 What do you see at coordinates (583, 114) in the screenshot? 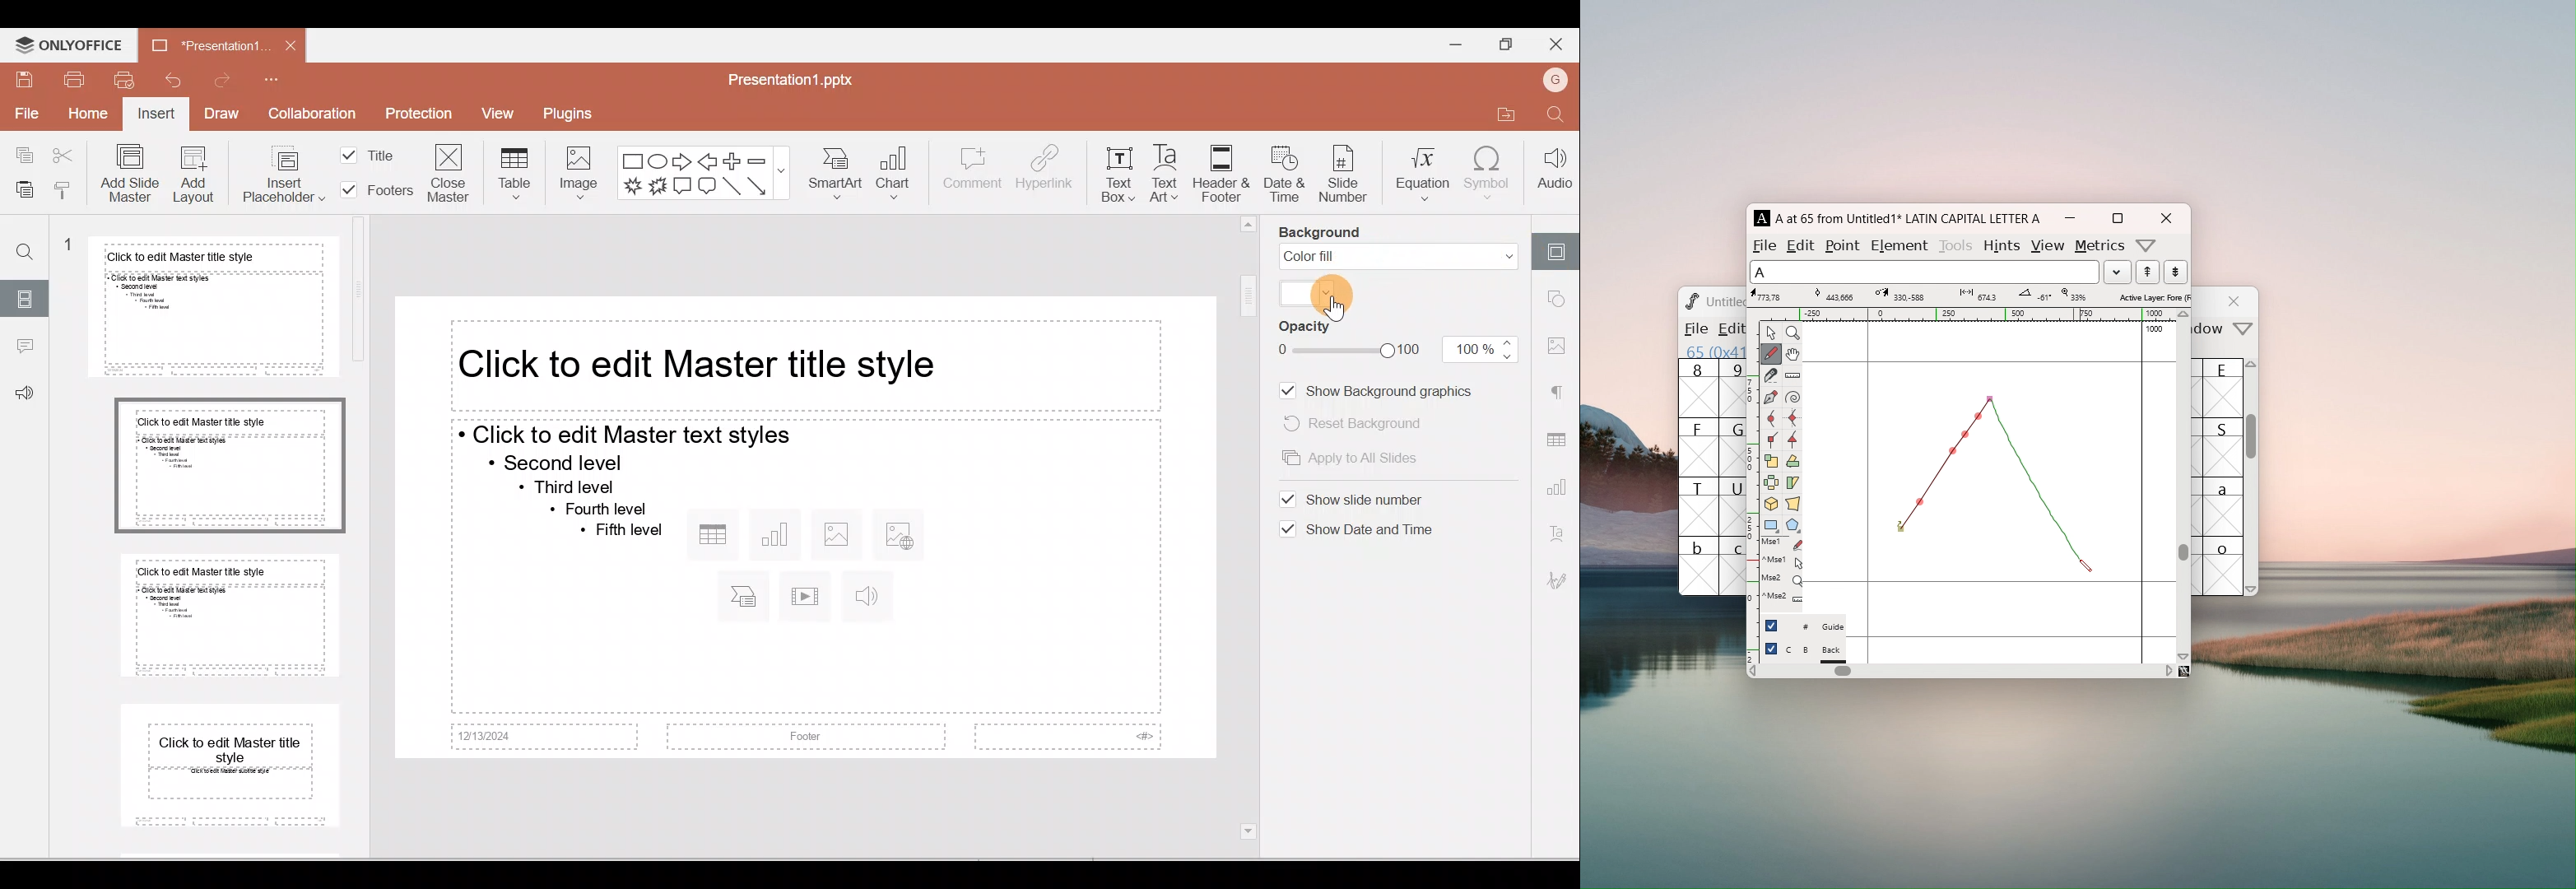
I see `Plugins` at bounding box center [583, 114].